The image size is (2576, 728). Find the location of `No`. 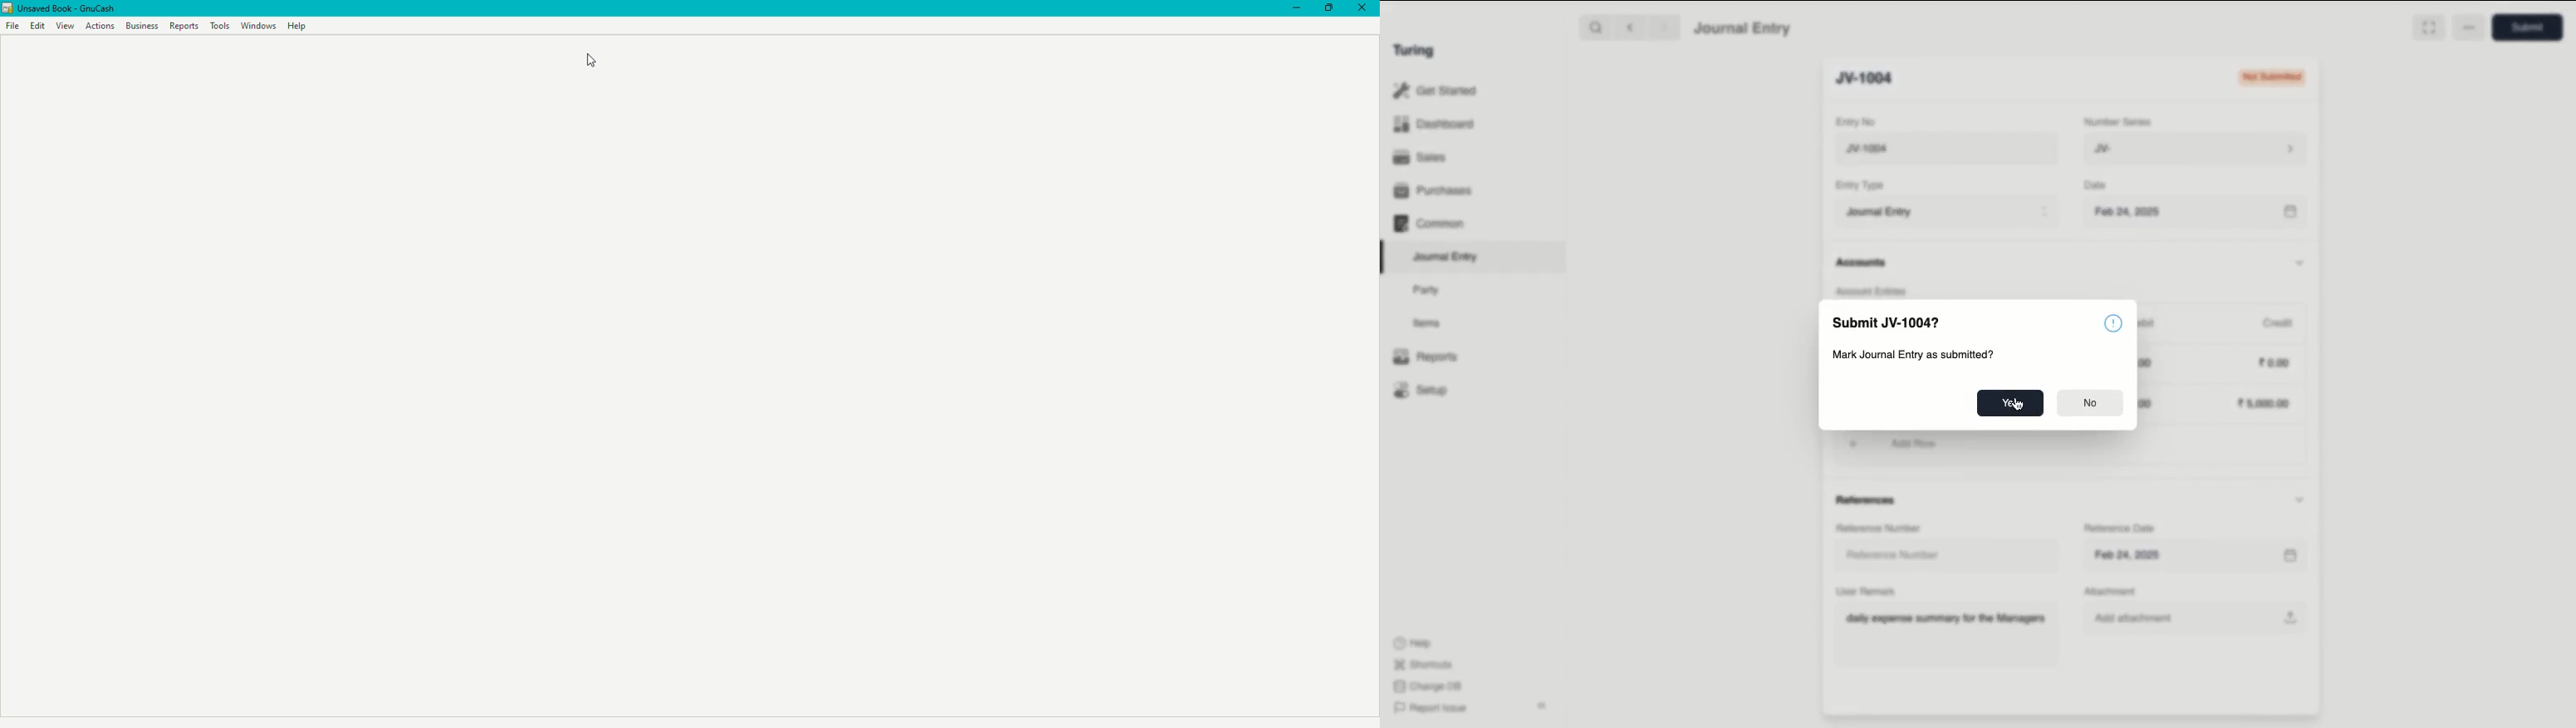

No is located at coordinates (2092, 403).